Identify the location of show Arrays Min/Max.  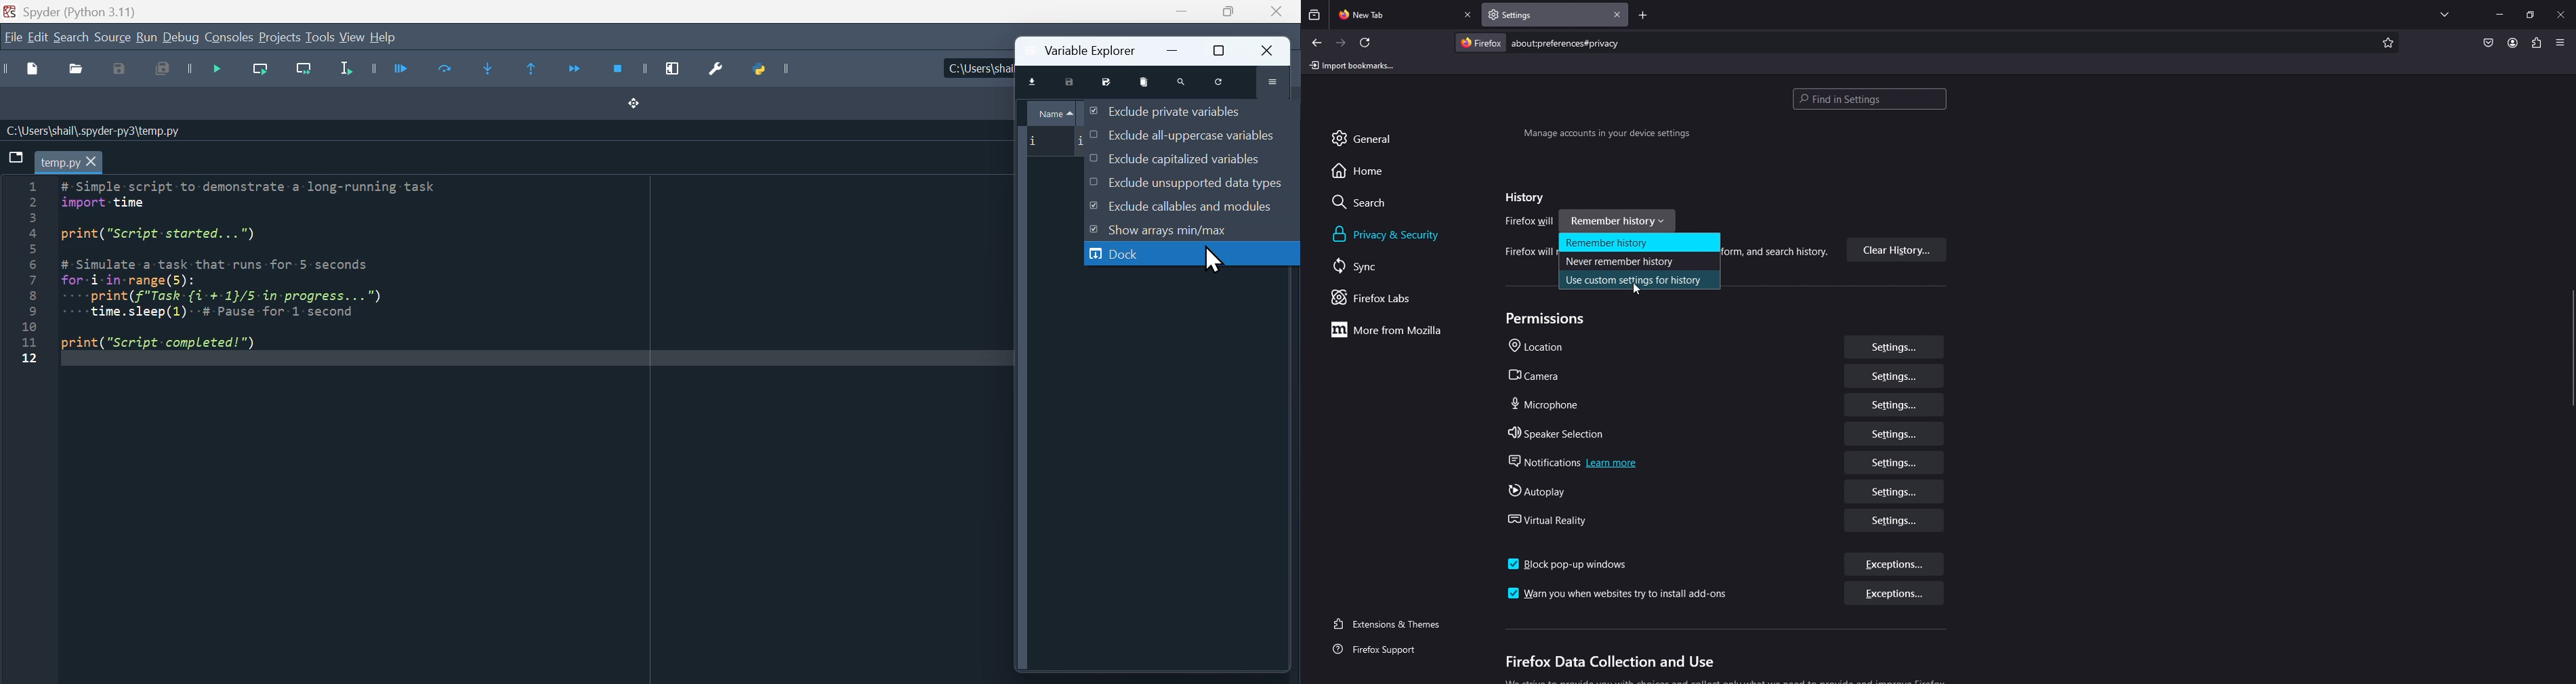
(1190, 234).